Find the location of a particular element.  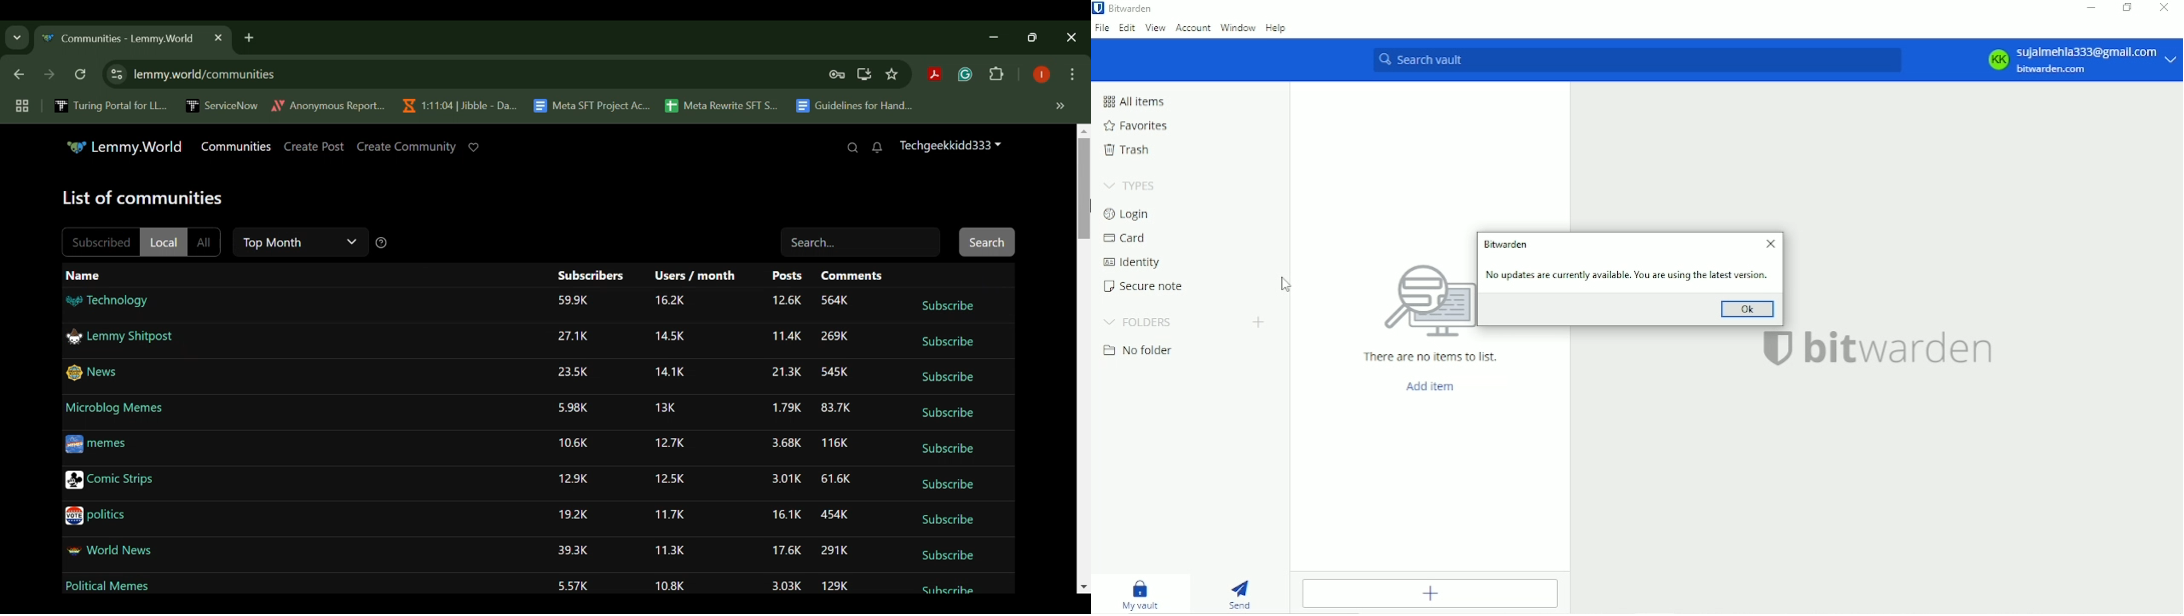

5.98K is located at coordinates (575, 409).